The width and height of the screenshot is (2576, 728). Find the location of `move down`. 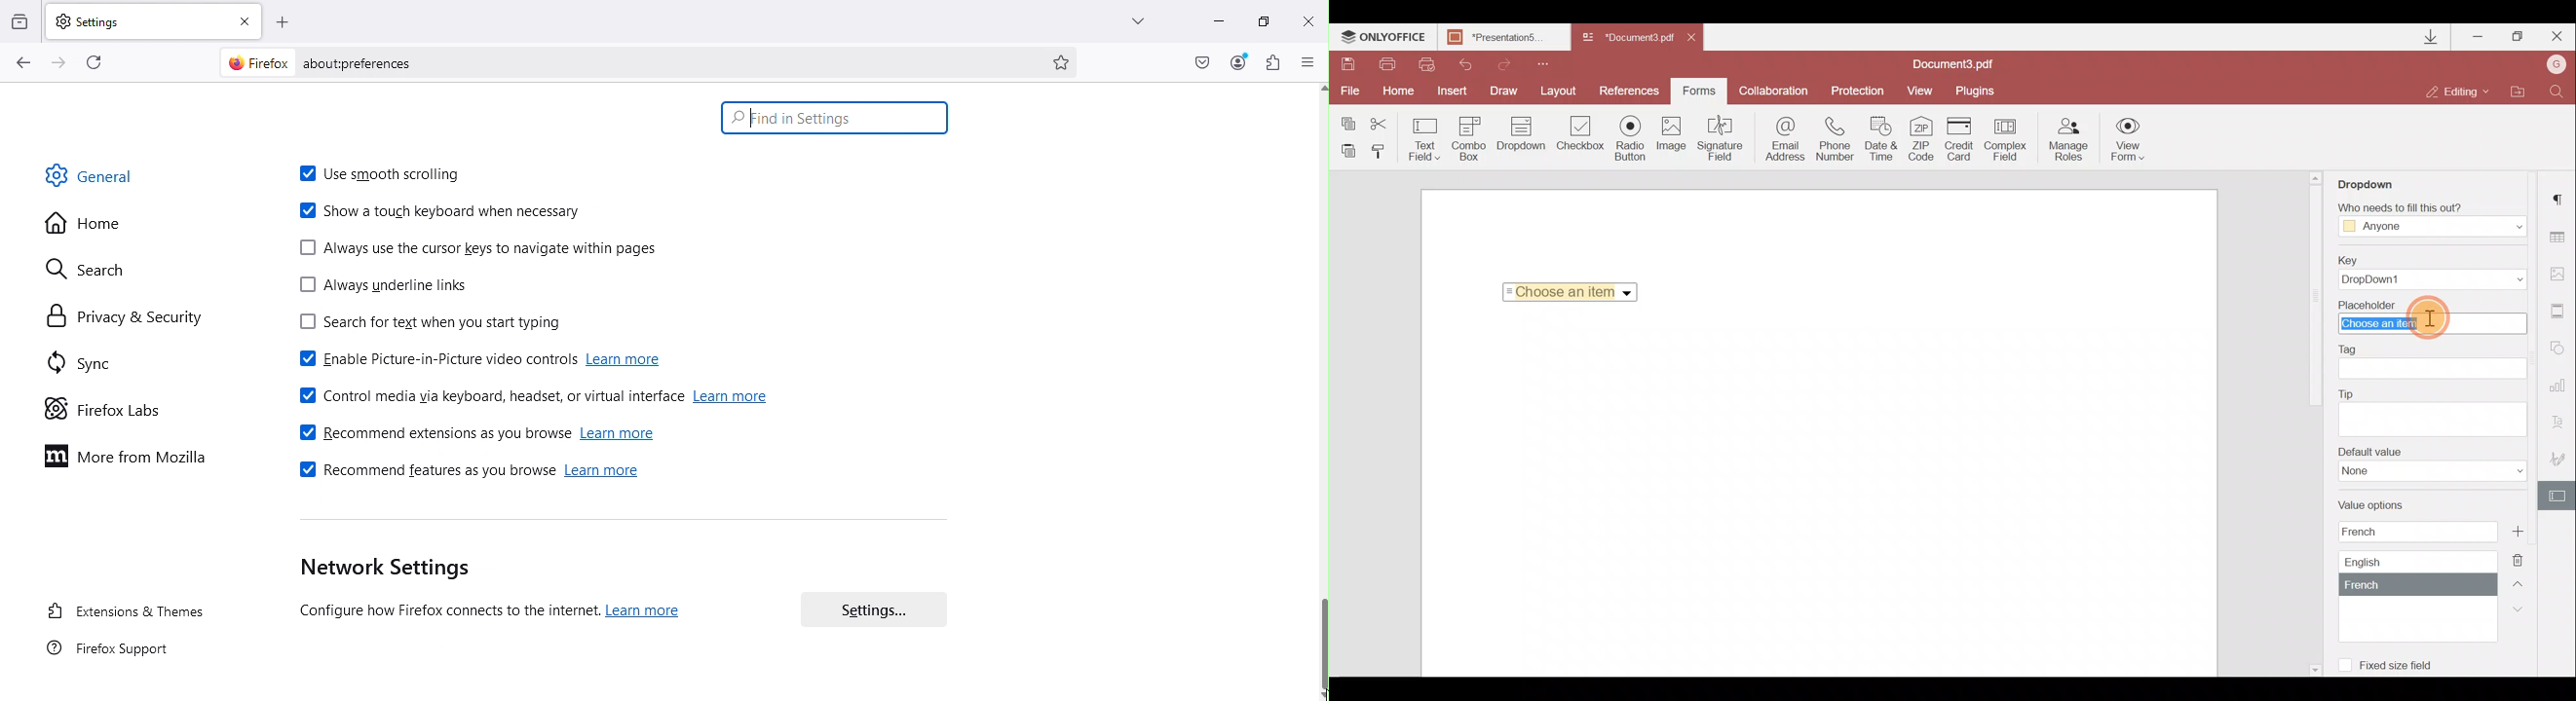

move down is located at coordinates (1320, 693).